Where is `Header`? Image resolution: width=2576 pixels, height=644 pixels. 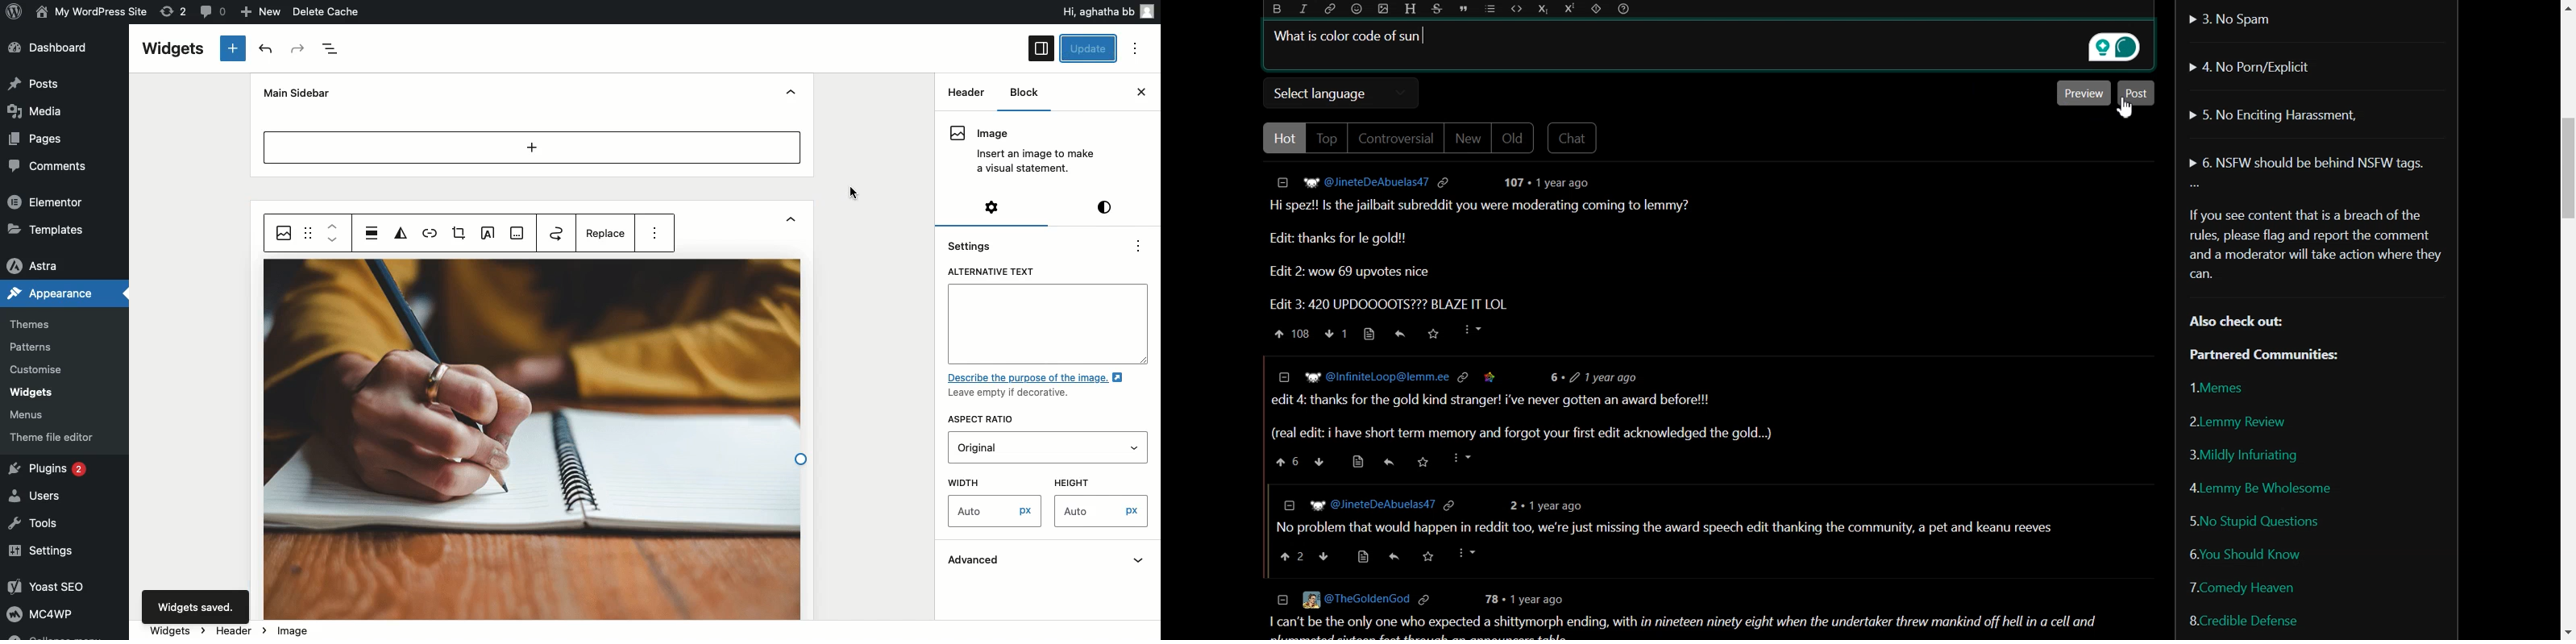
Header is located at coordinates (239, 630).